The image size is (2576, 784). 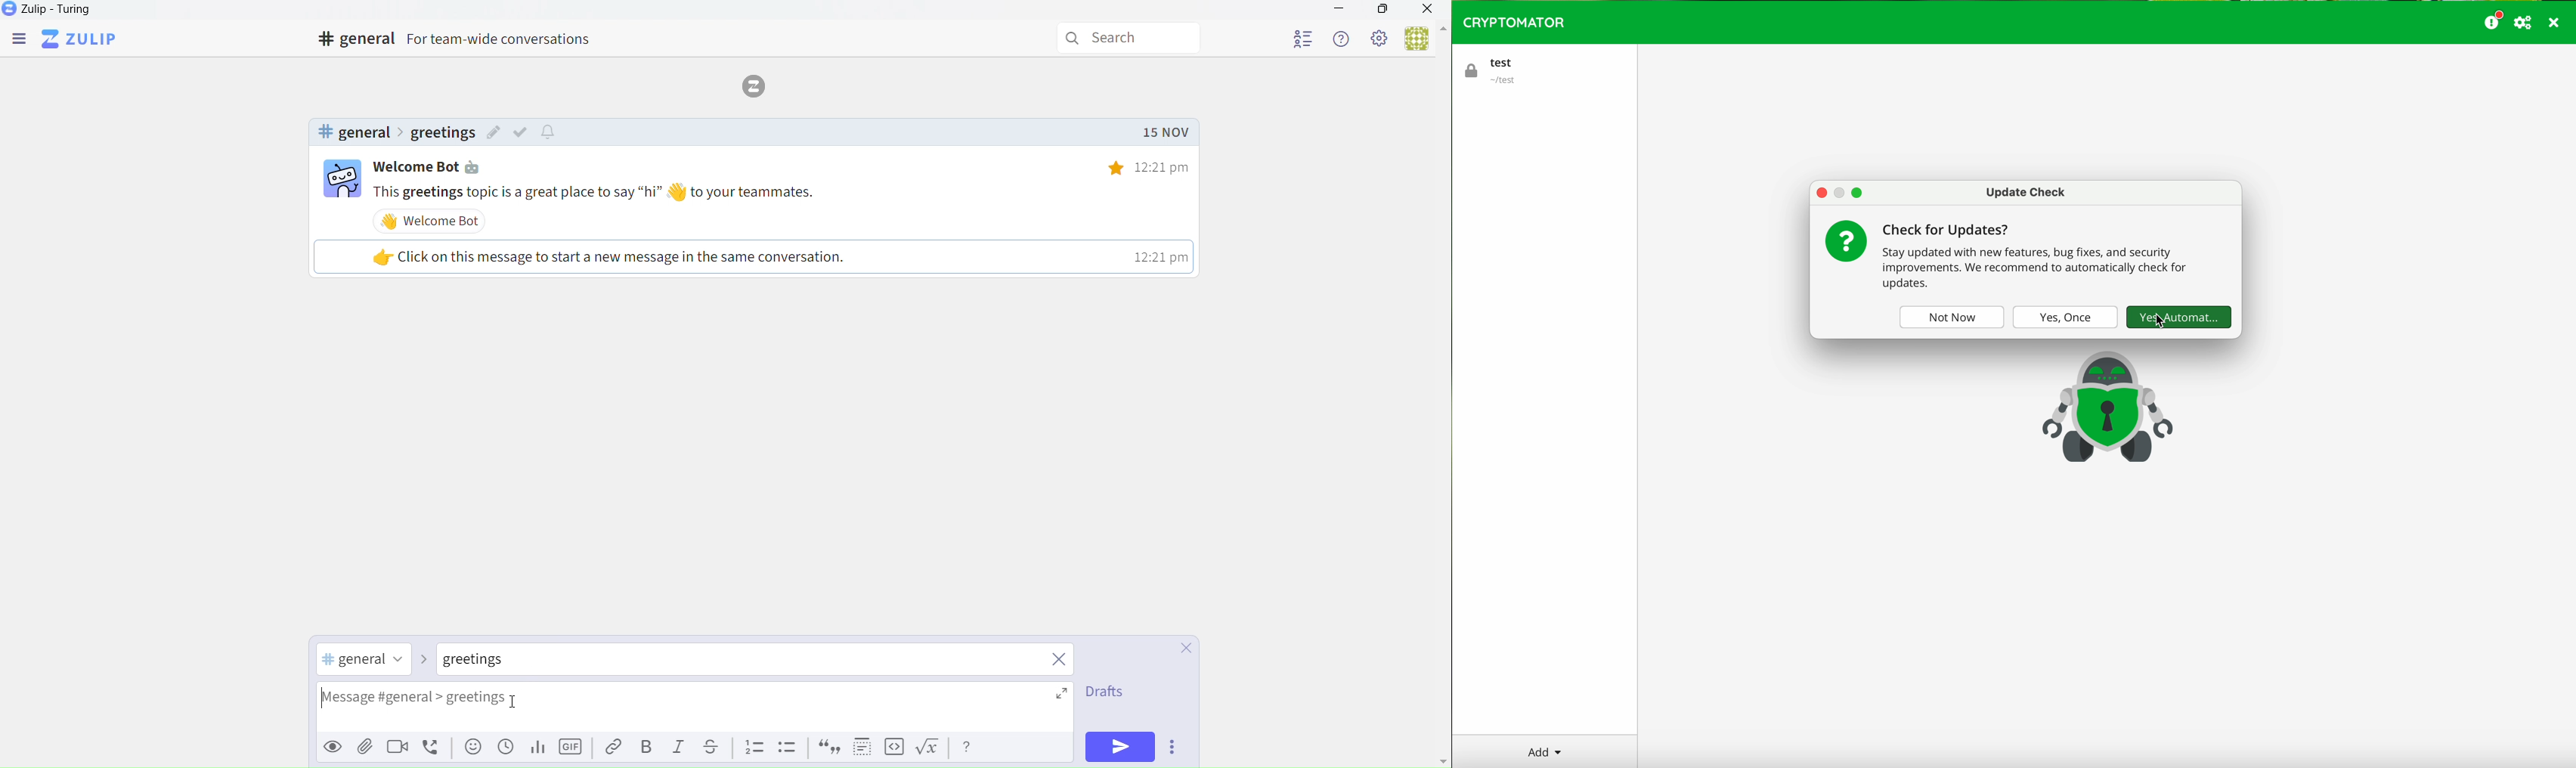 What do you see at coordinates (82, 39) in the screenshot?
I see `Zulip logo` at bounding box center [82, 39].